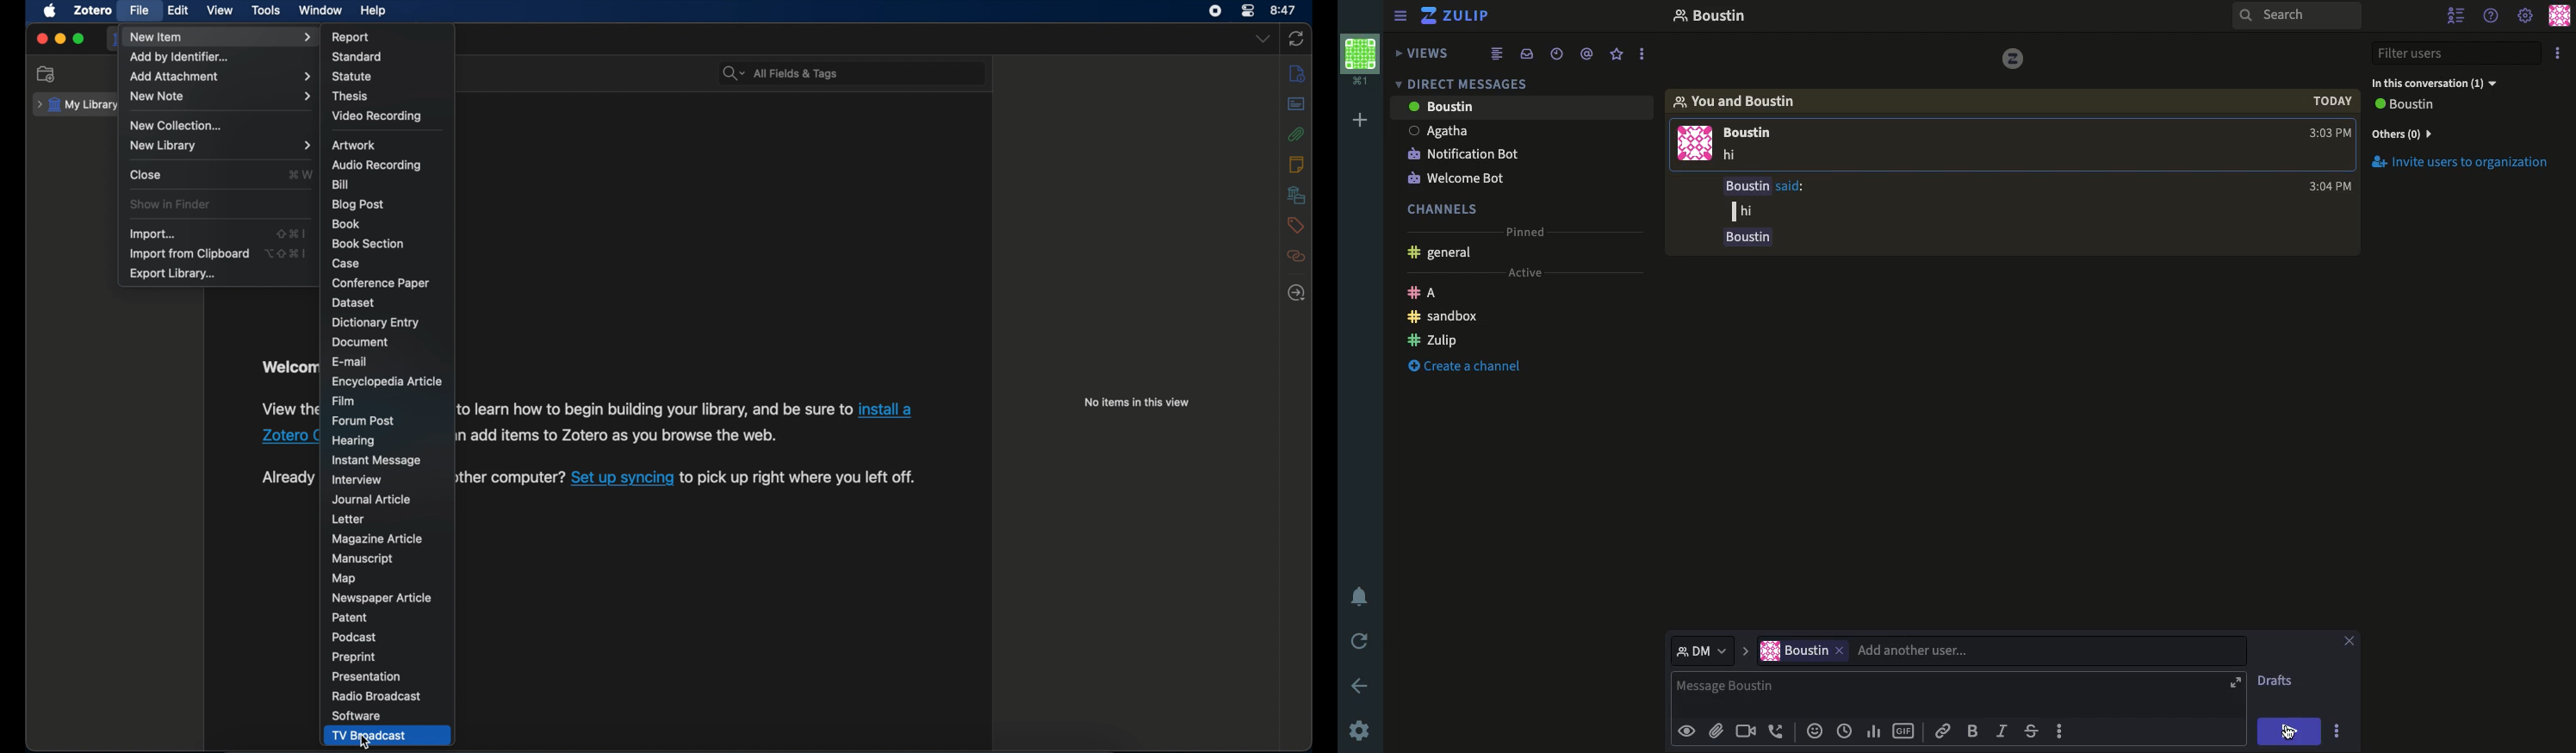 Image resolution: width=2576 pixels, height=756 pixels. What do you see at coordinates (2414, 106) in the screenshot?
I see `View all users` at bounding box center [2414, 106].